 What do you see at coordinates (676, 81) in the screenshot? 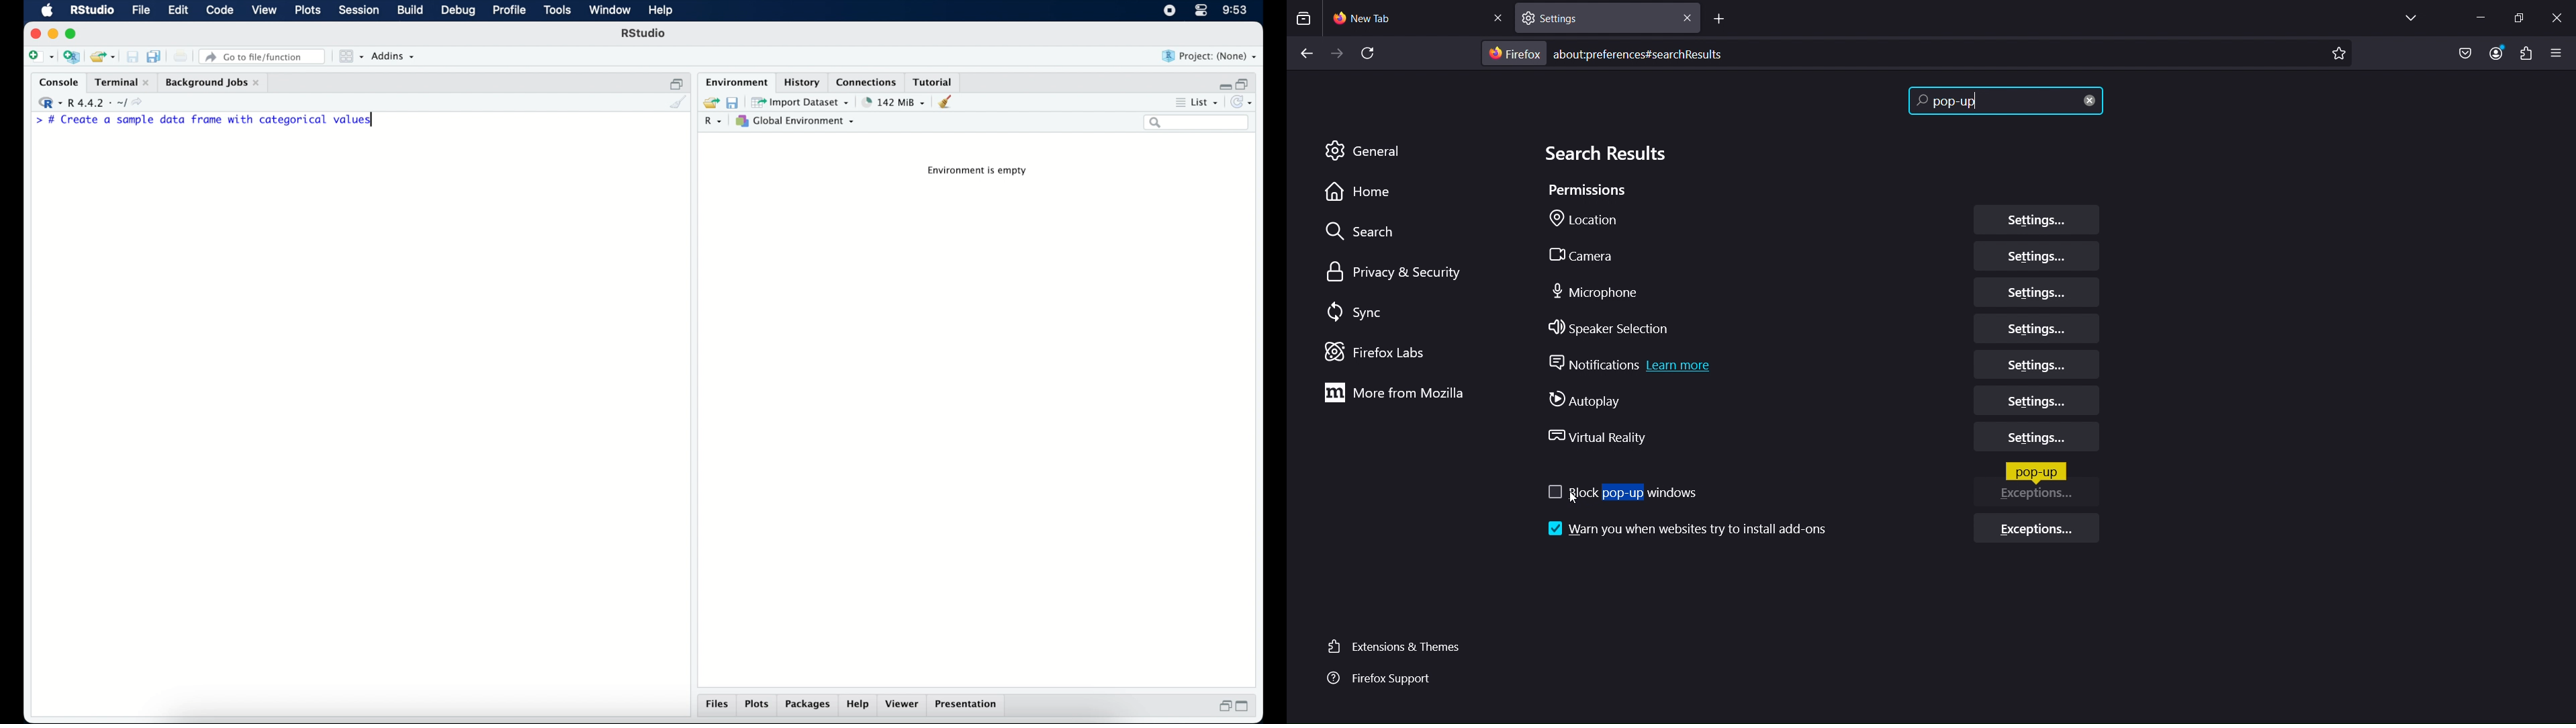
I see `restore down` at bounding box center [676, 81].